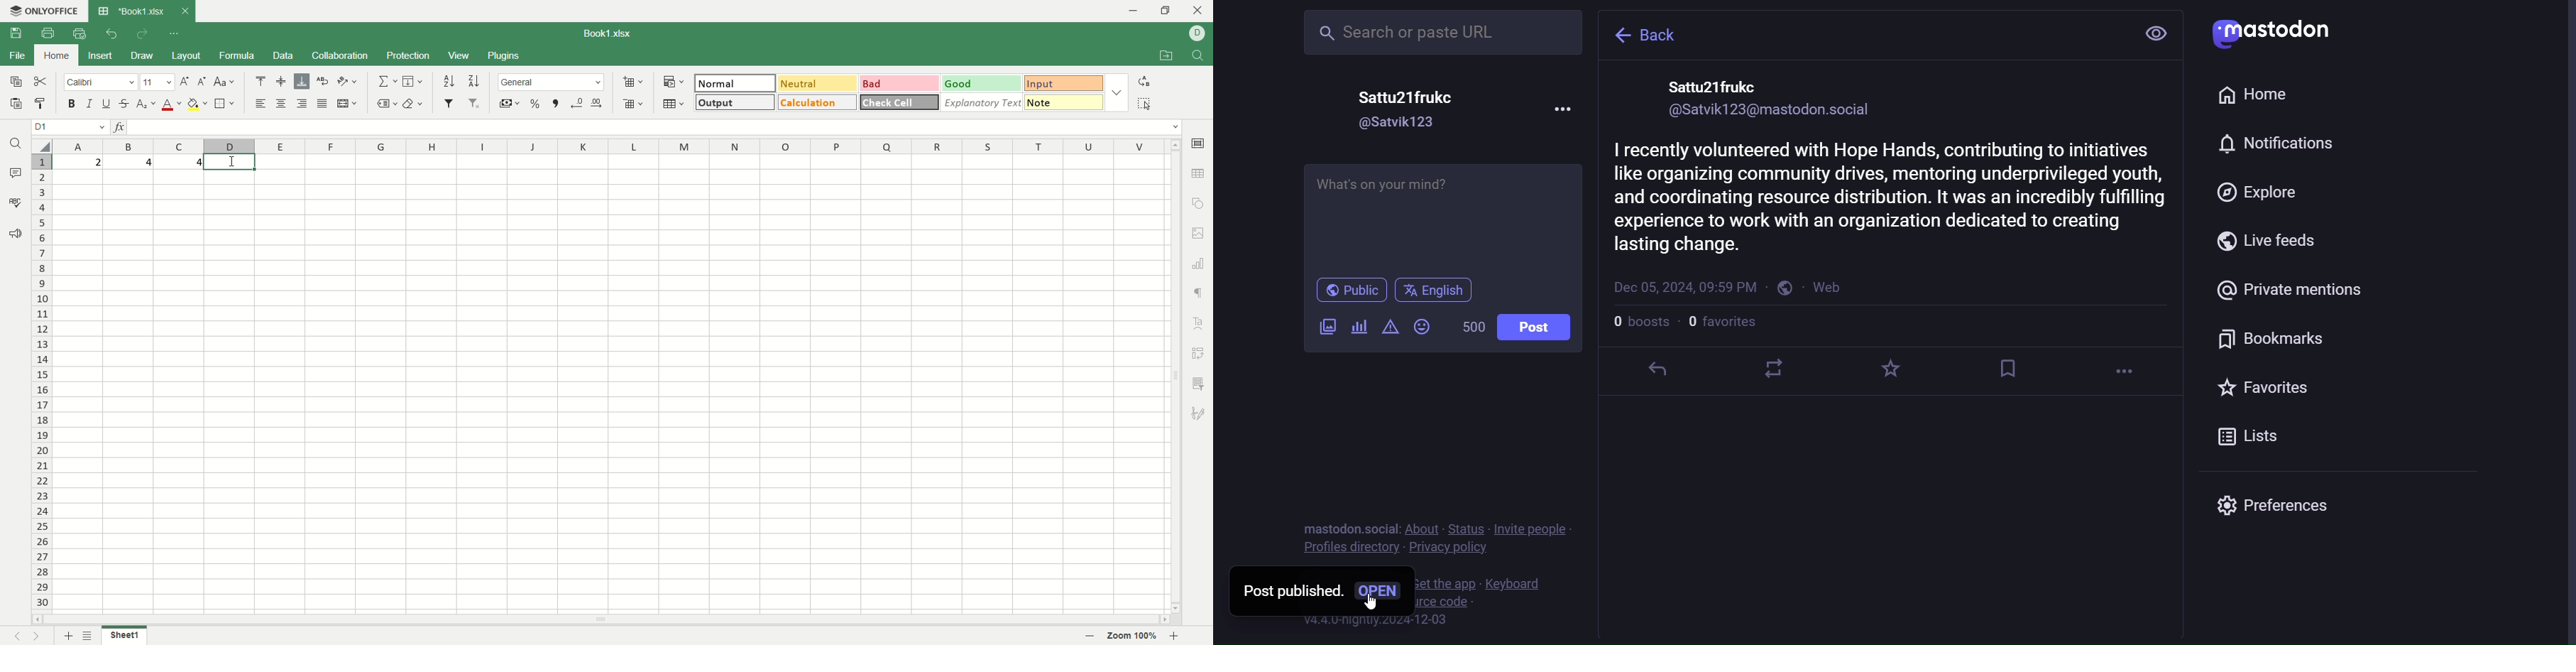  Describe the element at coordinates (54, 55) in the screenshot. I see `home` at that location.